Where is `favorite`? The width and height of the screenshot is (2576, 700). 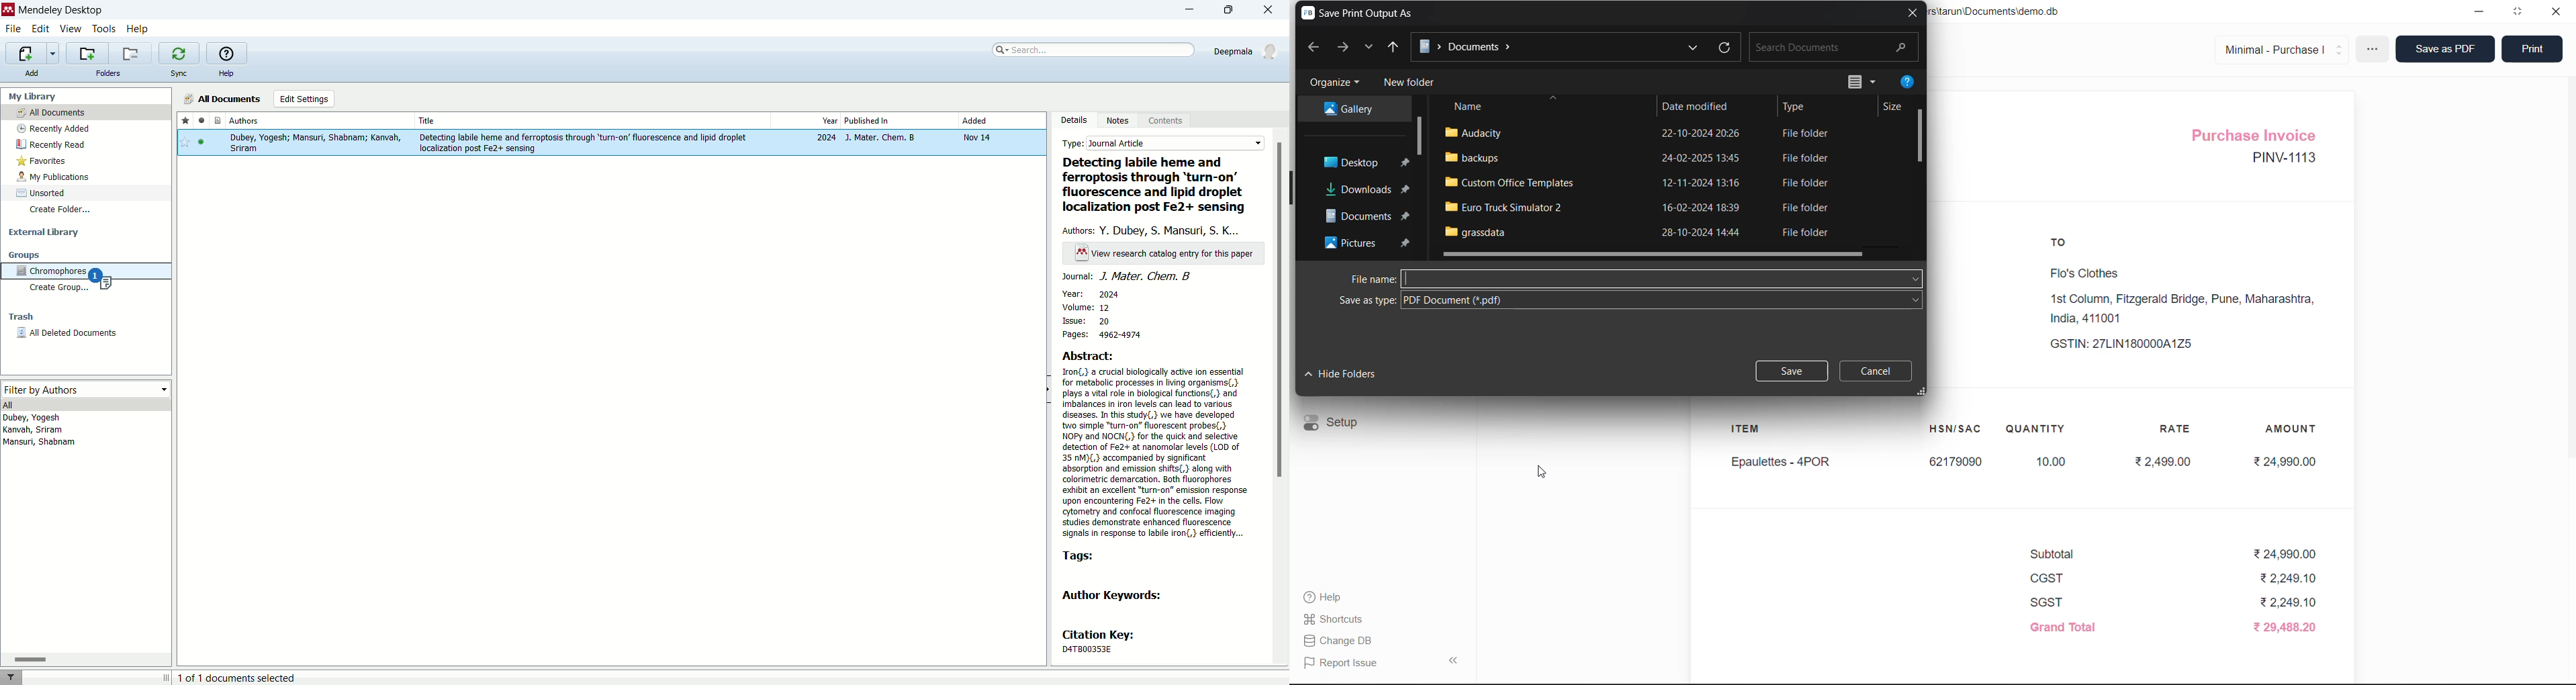 favorite is located at coordinates (185, 121).